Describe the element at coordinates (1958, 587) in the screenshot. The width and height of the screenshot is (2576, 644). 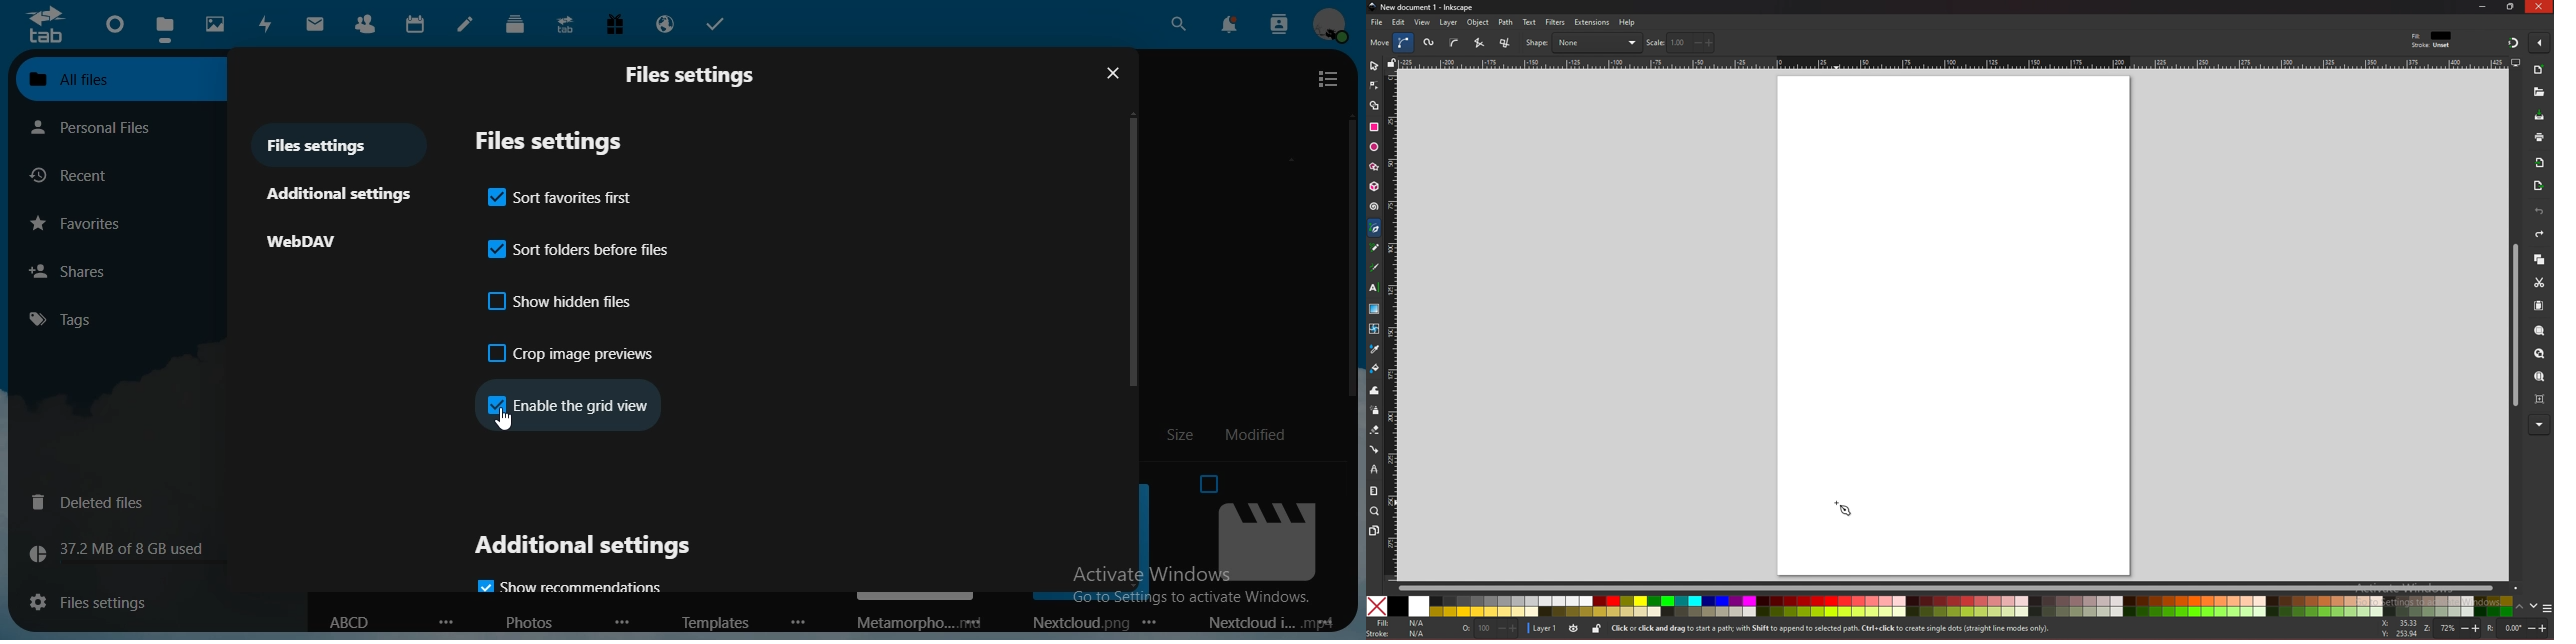
I see `scroll bar` at that location.